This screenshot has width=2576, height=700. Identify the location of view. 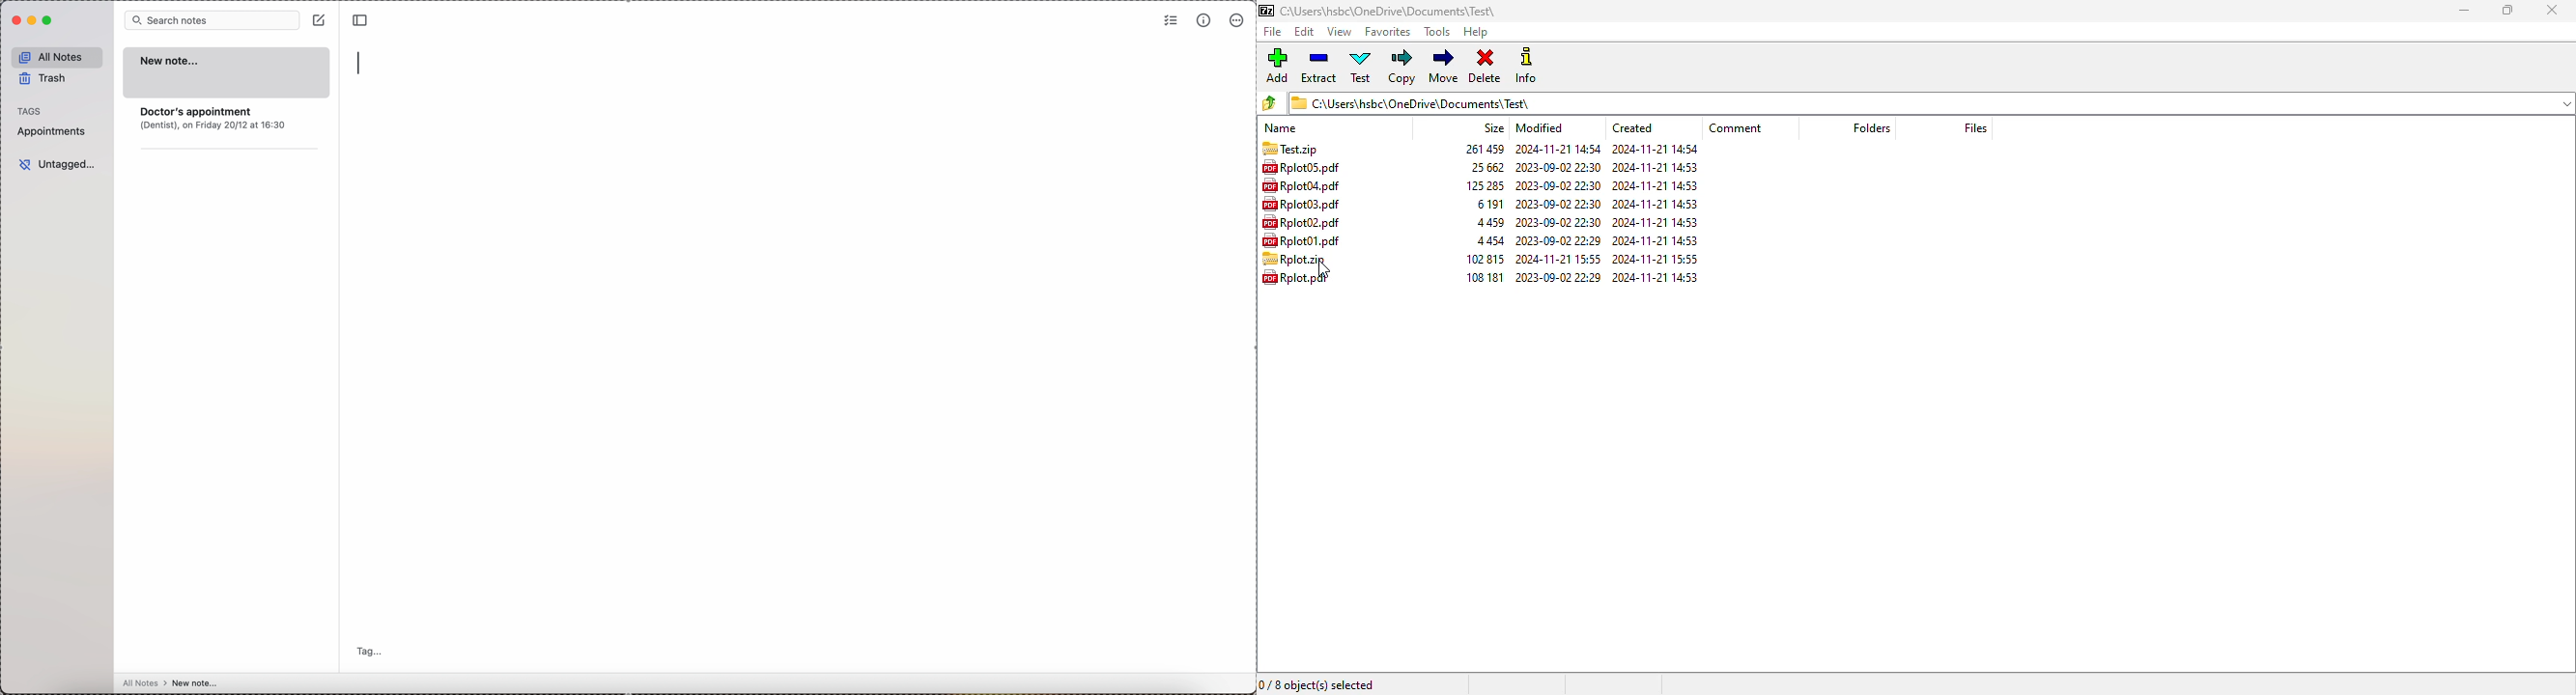
(1340, 32).